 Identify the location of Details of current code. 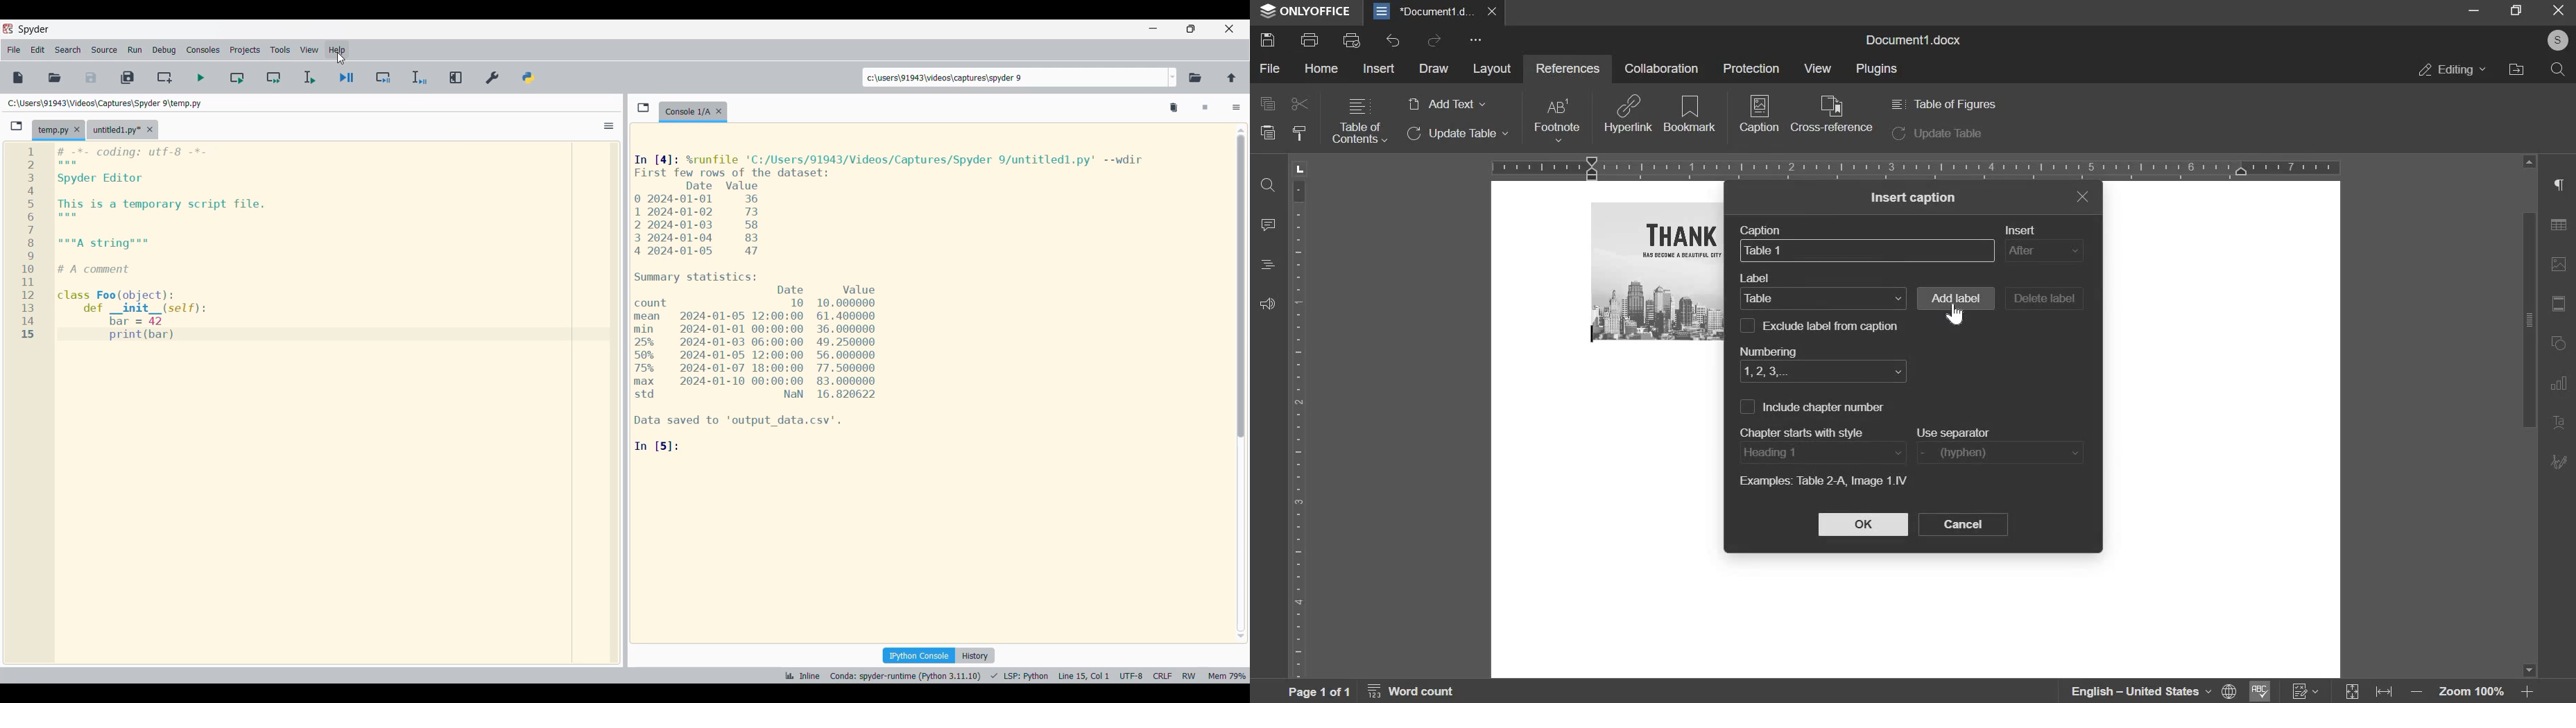
(898, 303).